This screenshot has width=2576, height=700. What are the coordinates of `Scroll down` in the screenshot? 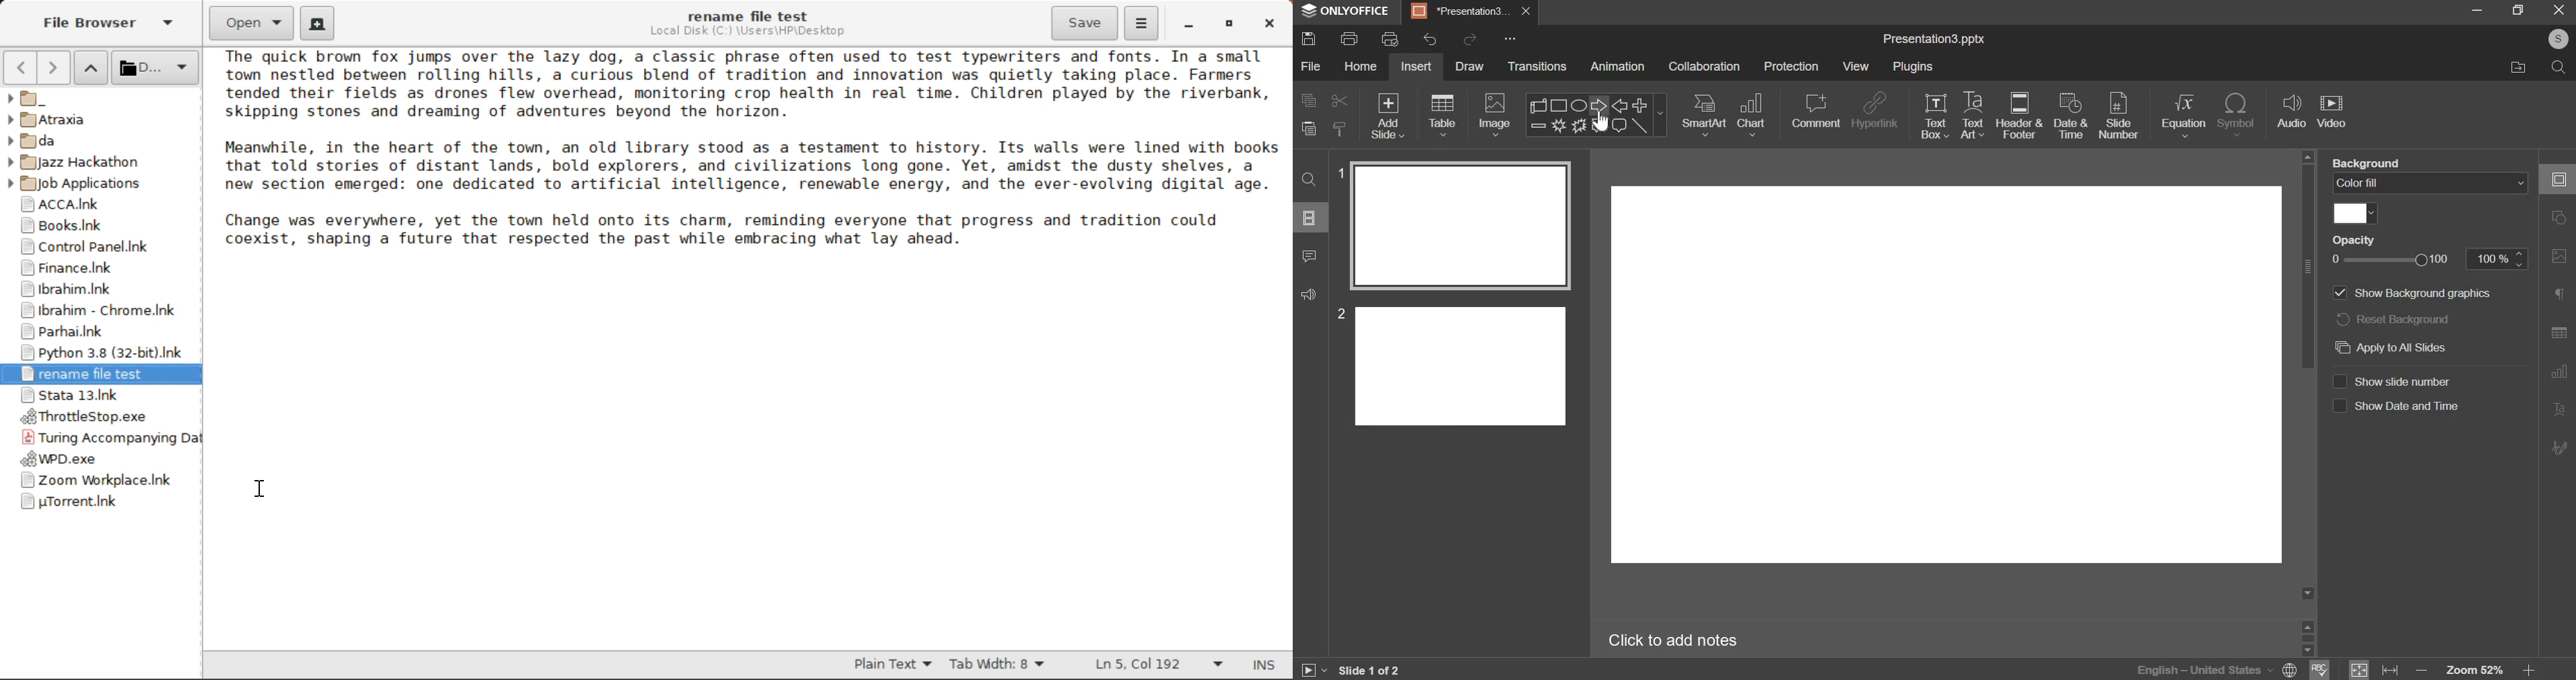 It's located at (2307, 593).